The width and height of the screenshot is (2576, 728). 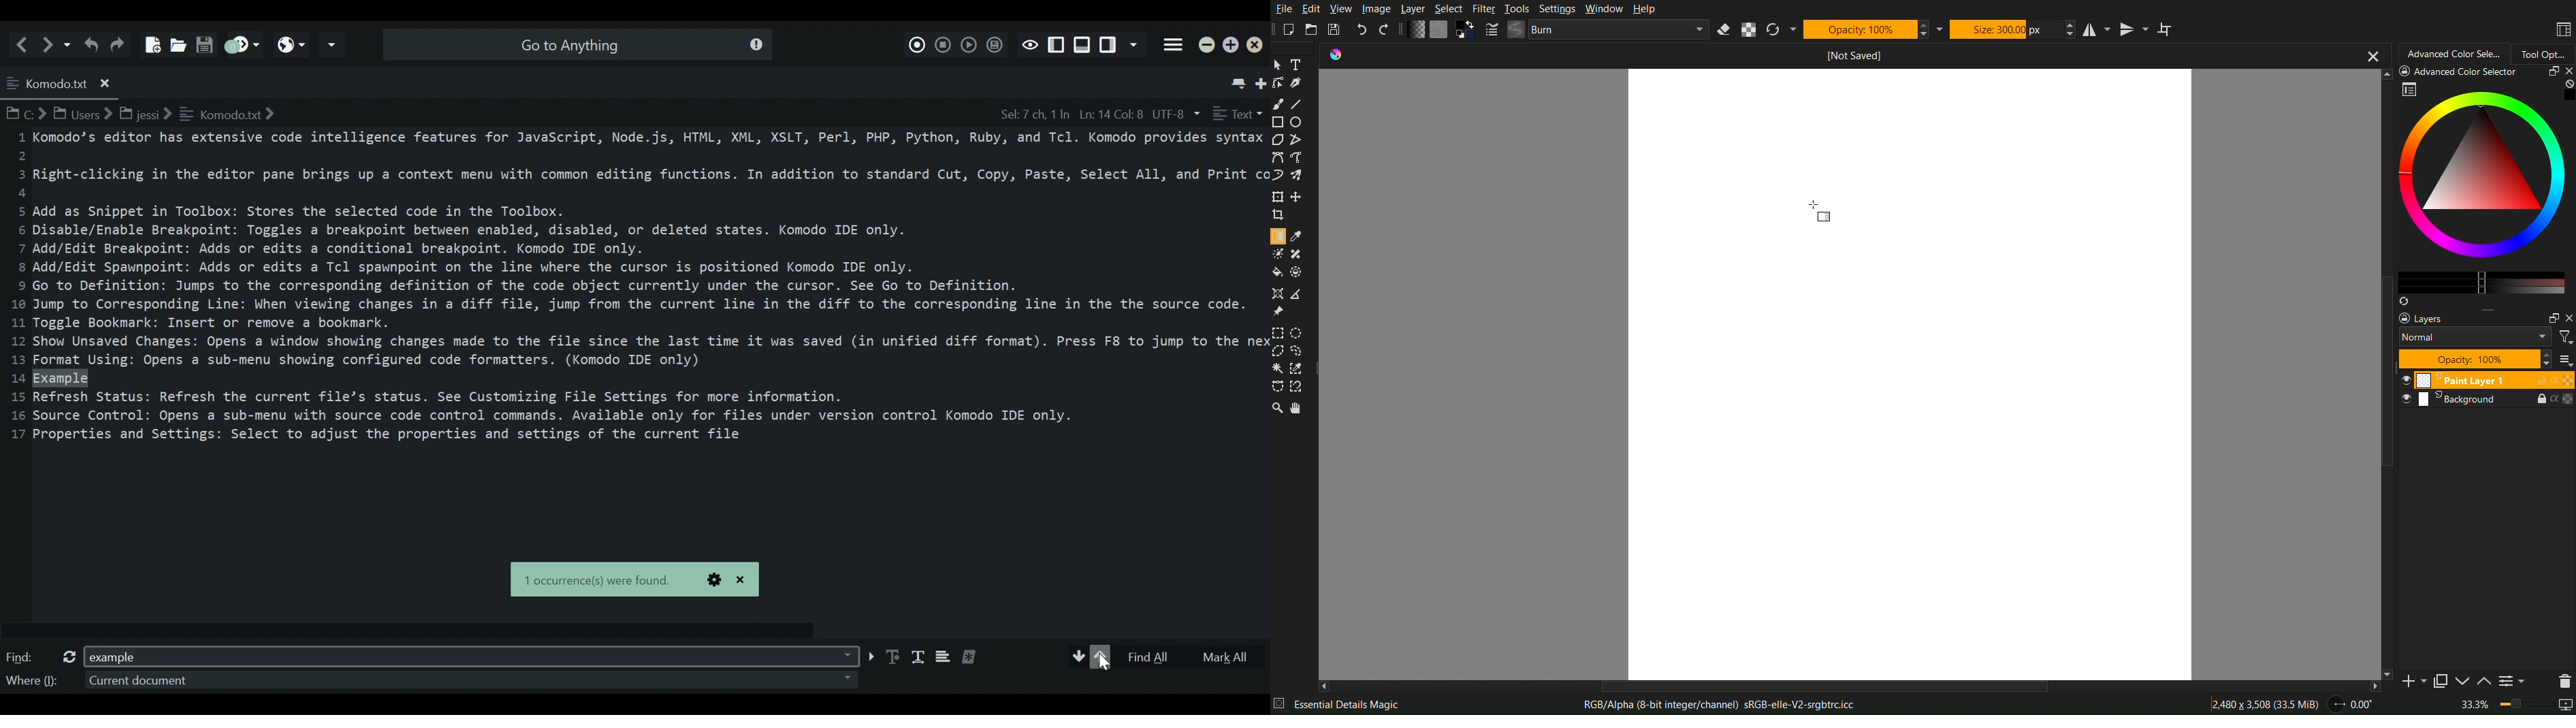 I want to click on View, so click(x=1342, y=9).